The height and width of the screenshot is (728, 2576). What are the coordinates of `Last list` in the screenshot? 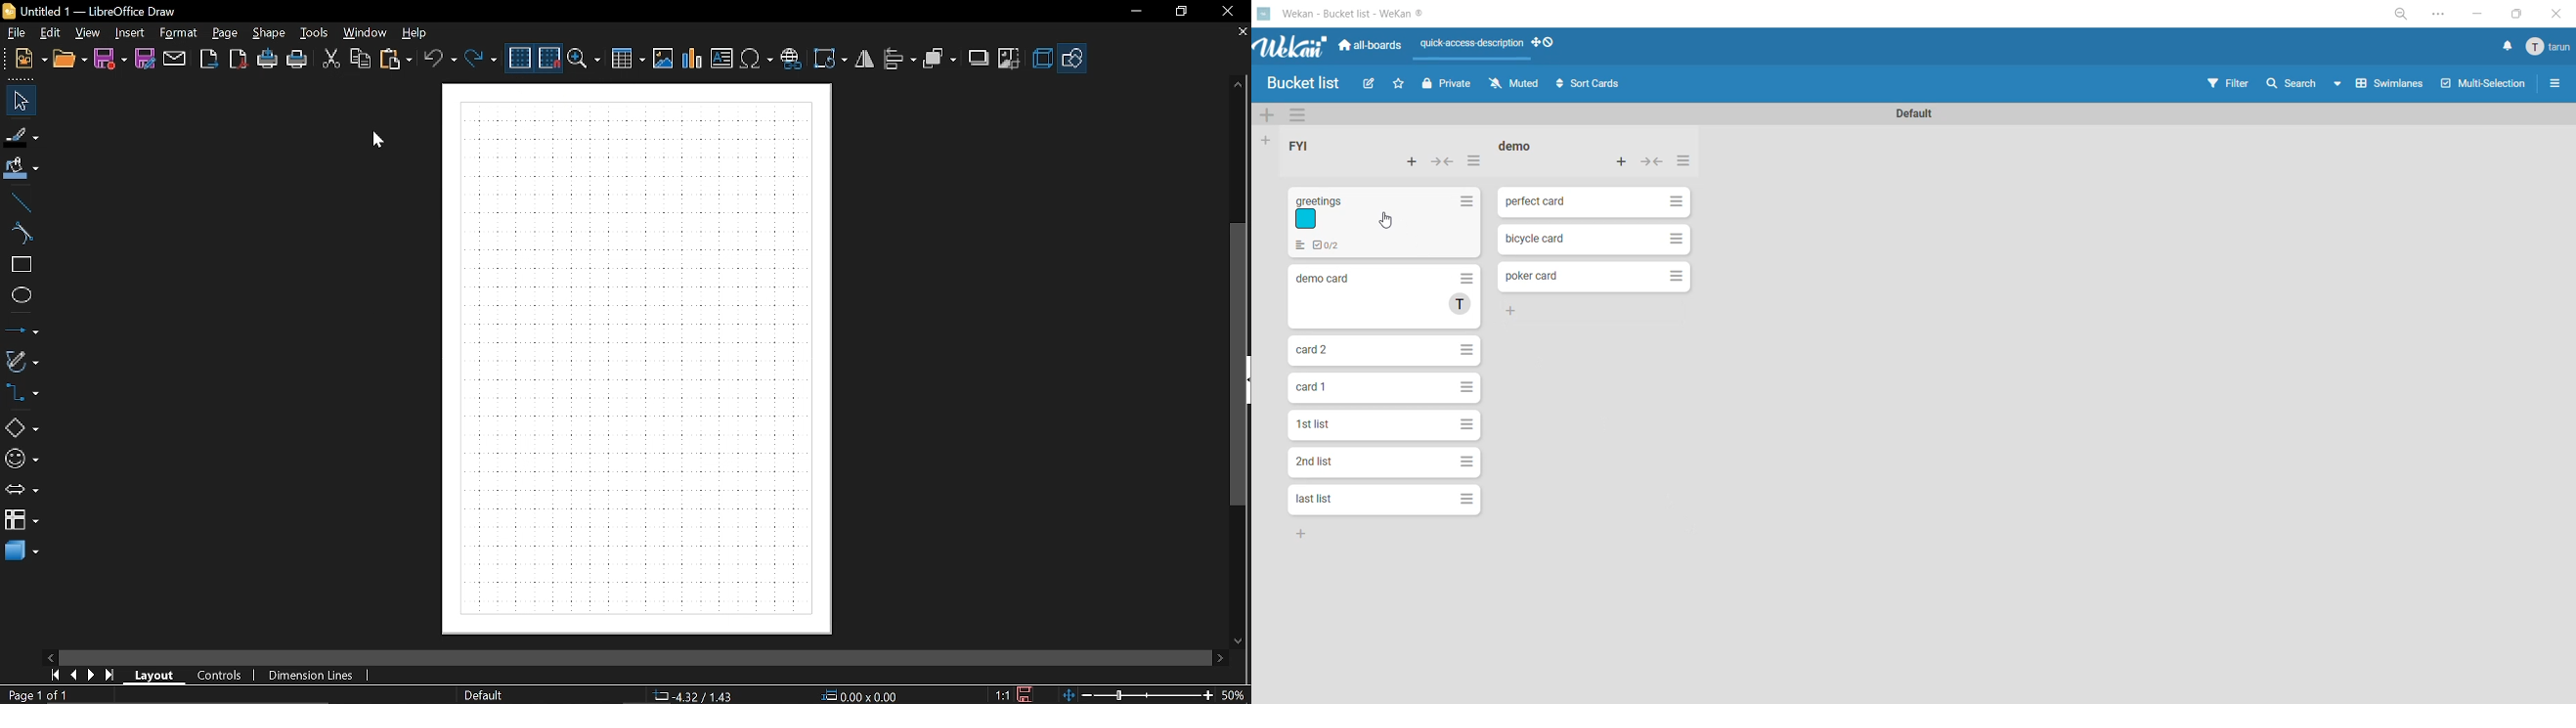 It's located at (1385, 500).